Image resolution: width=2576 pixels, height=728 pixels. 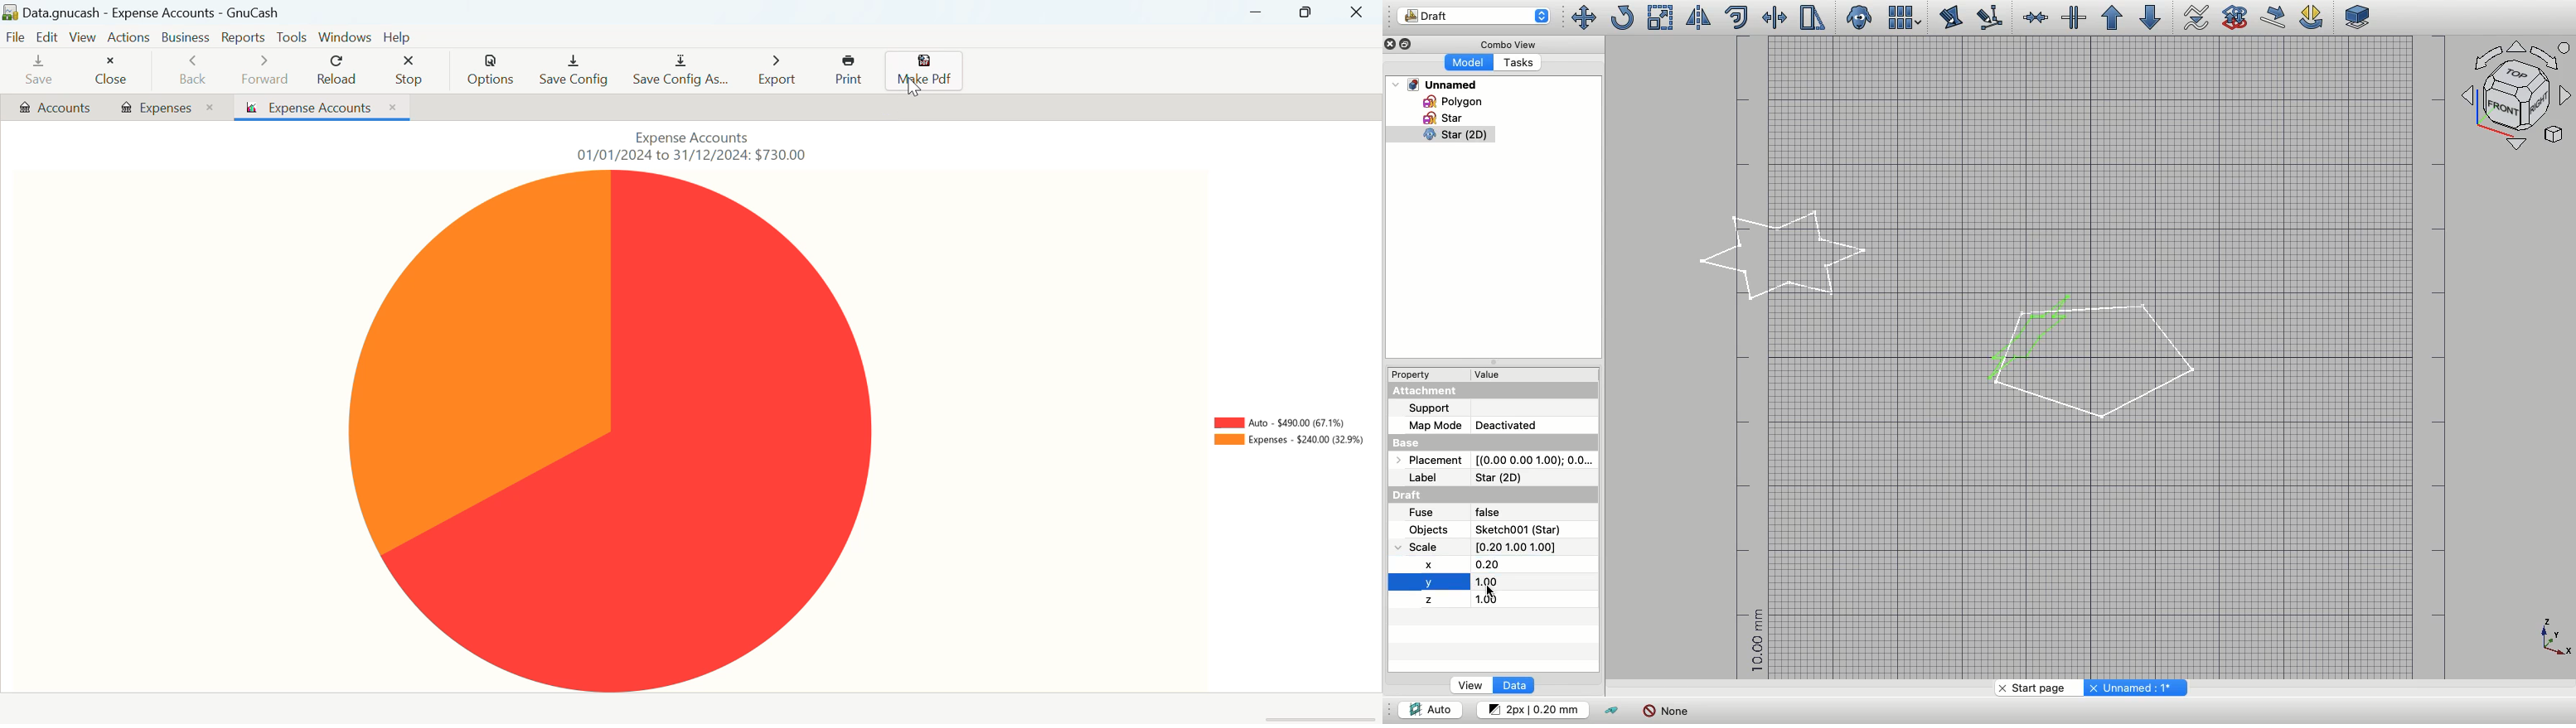 I want to click on Combo view, so click(x=1505, y=43).